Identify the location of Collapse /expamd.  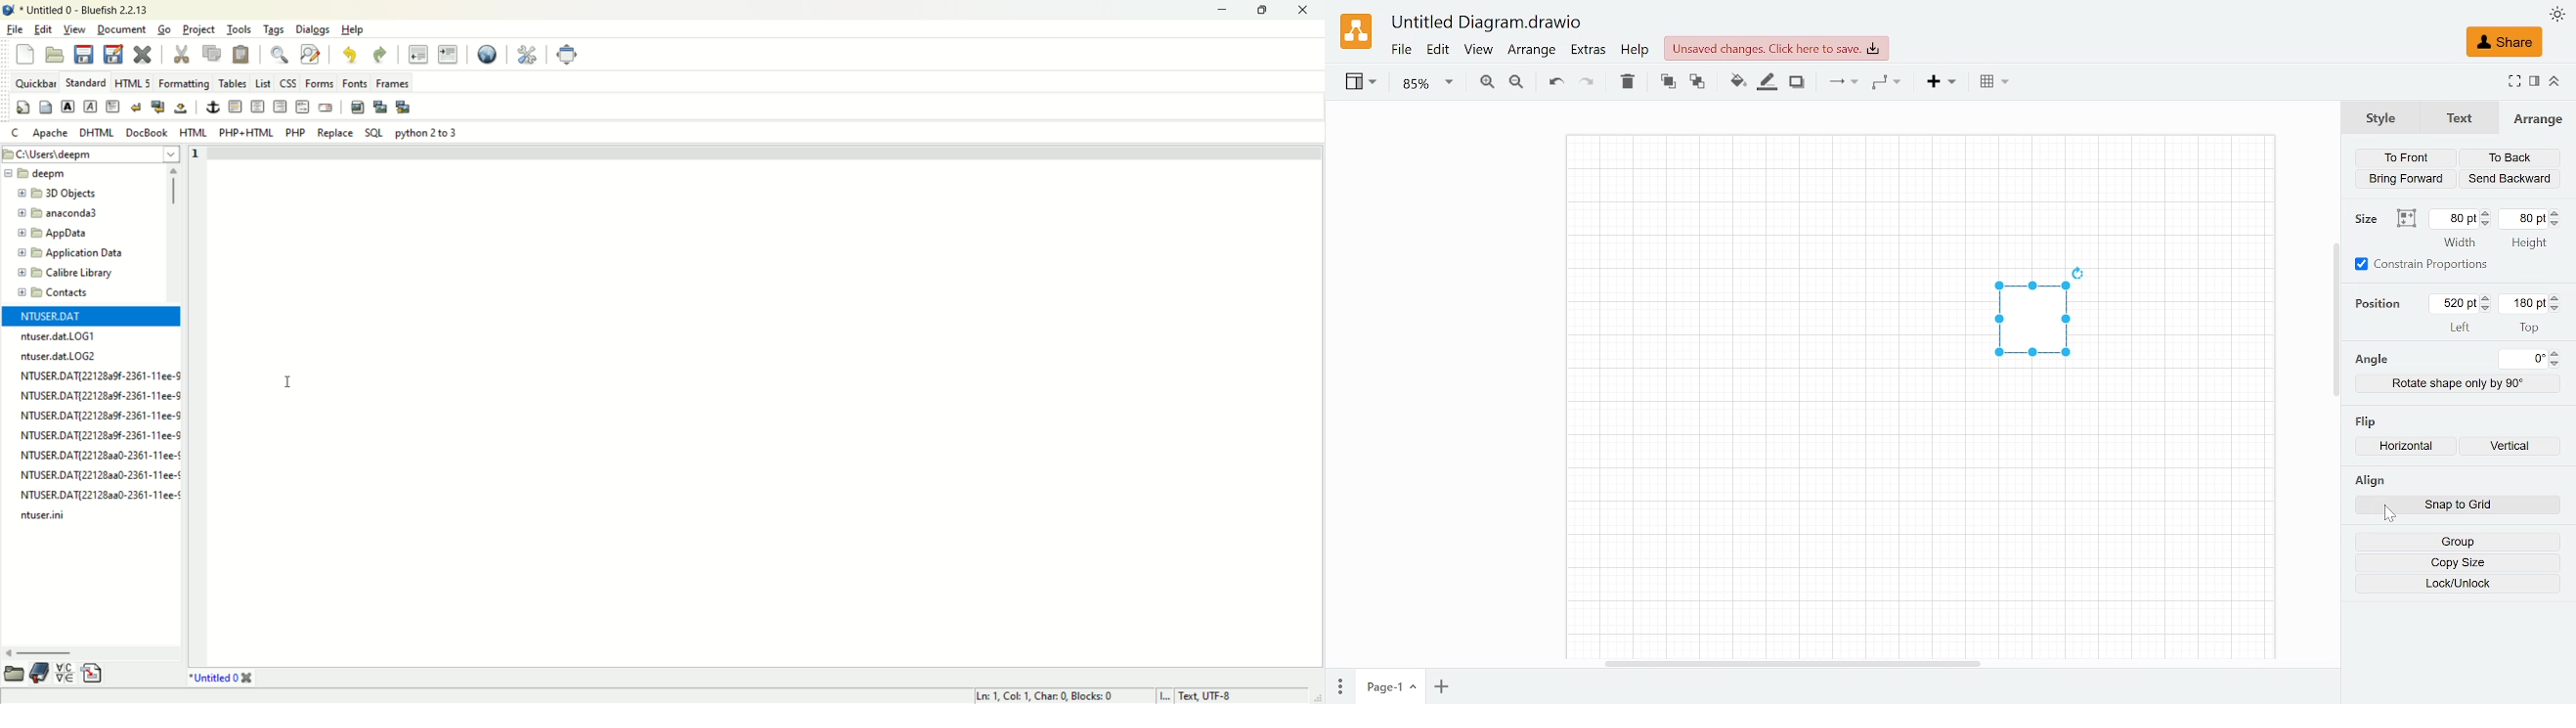
(2554, 81).